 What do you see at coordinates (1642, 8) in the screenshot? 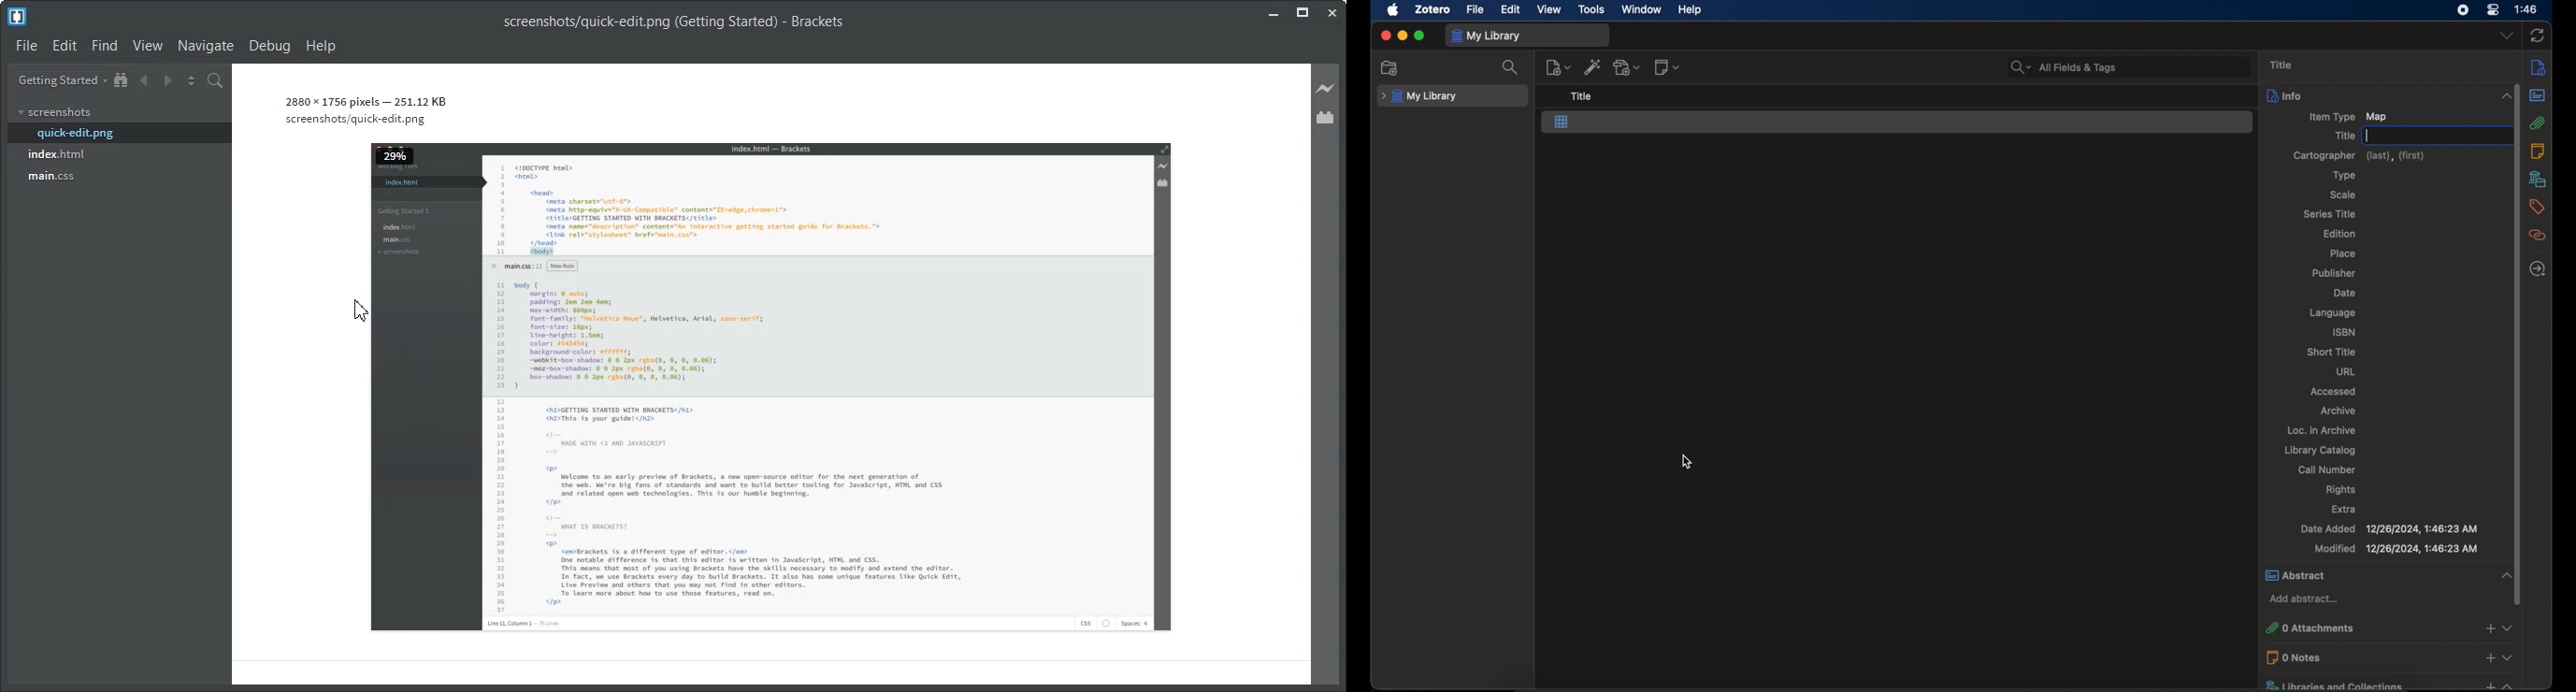
I see `window` at bounding box center [1642, 8].